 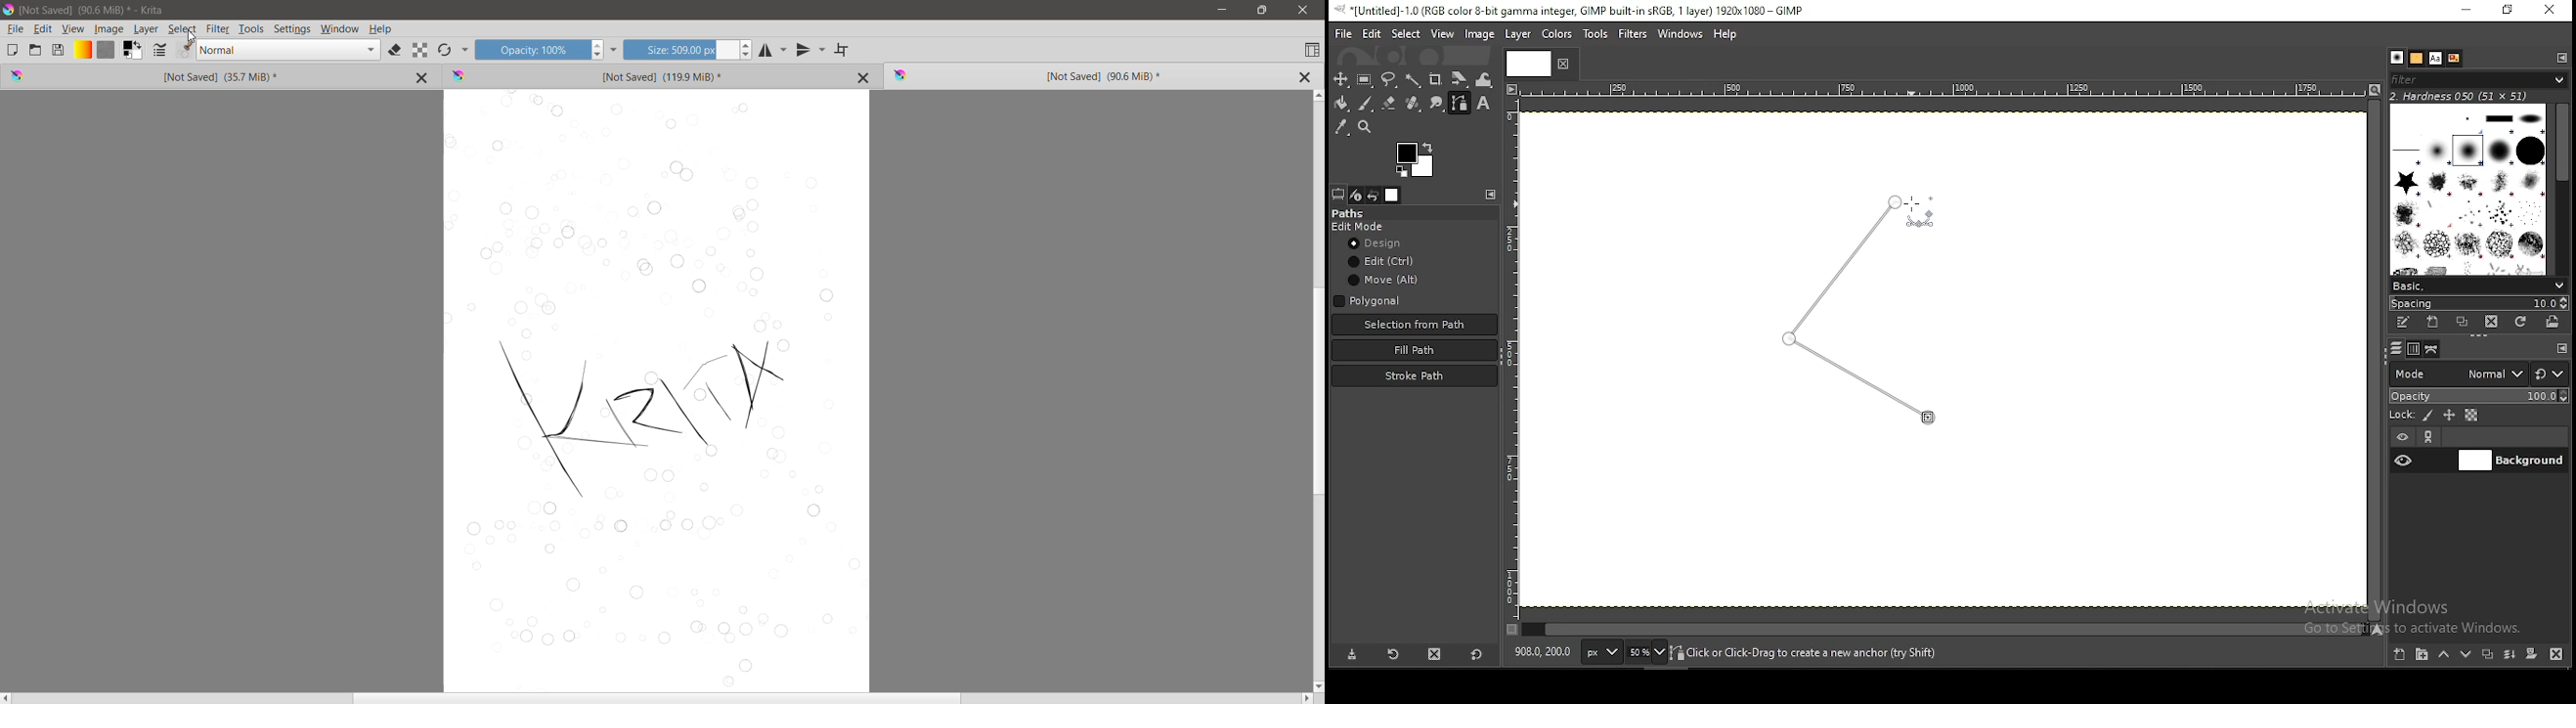 I want to click on Opacity input, so click(x=531, y=49).